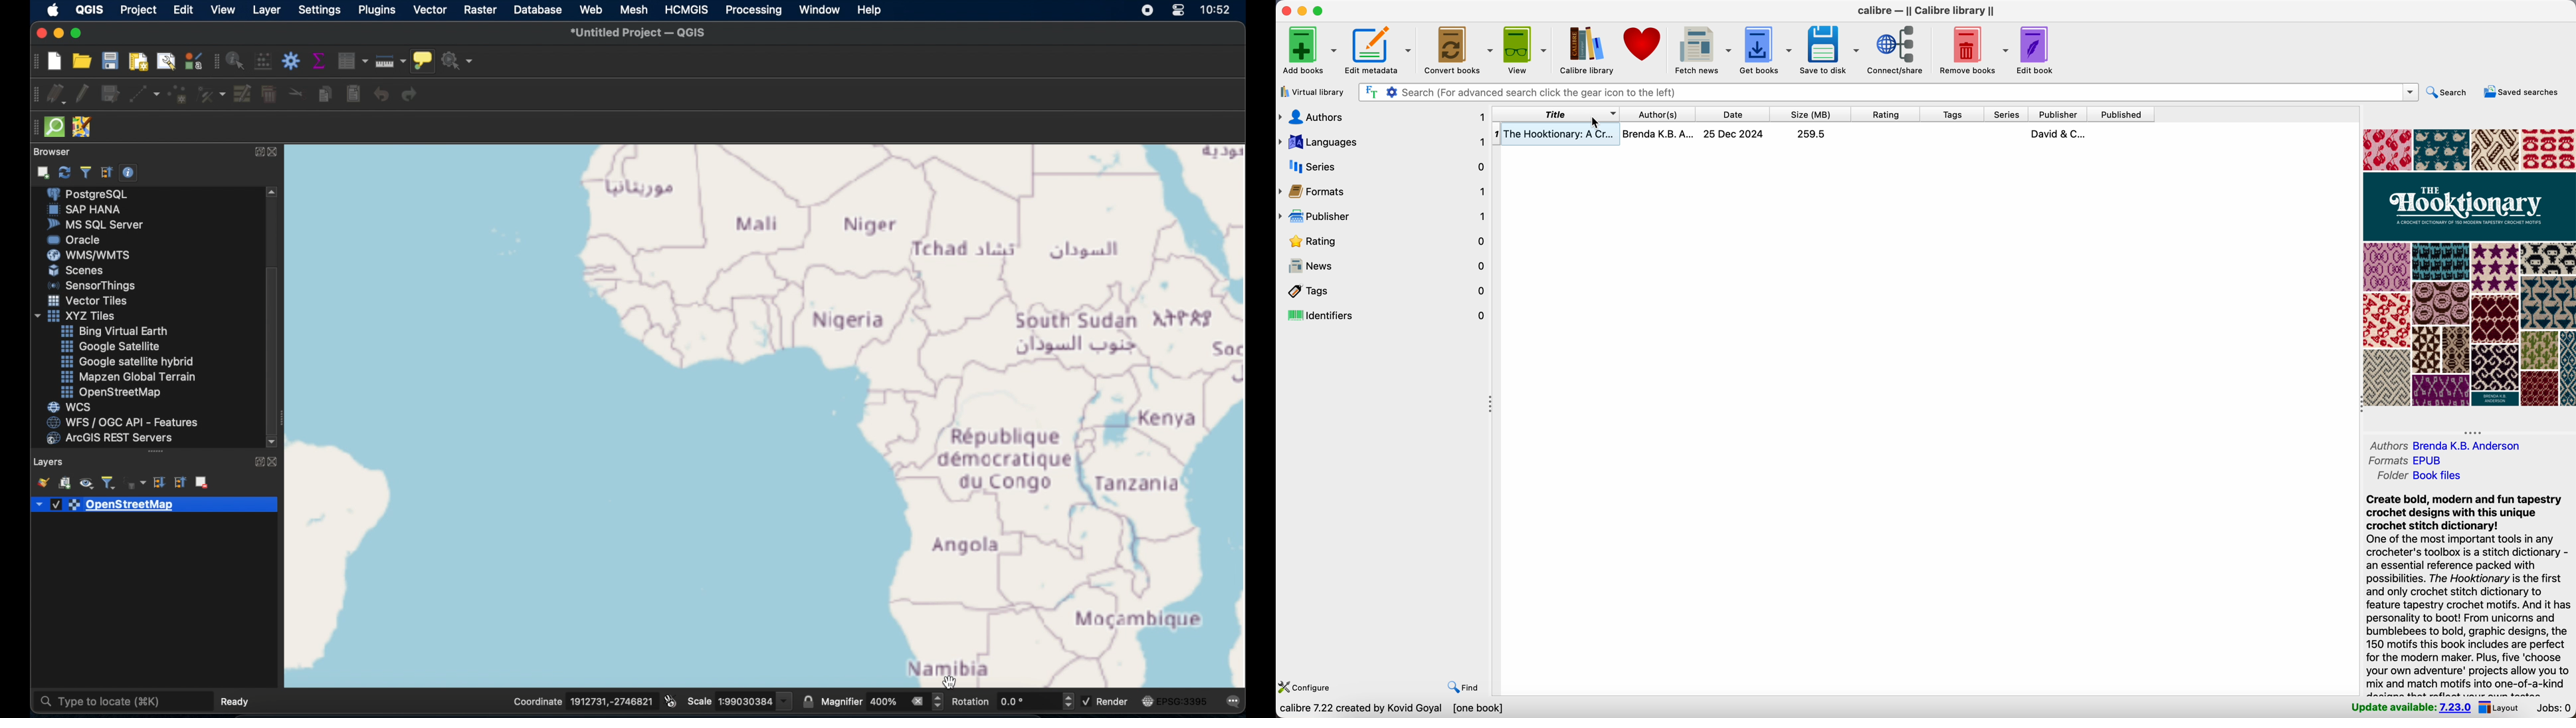  Describe the element at coordinates (424, 60) in the screenshot. I see `show map tips` at that location.